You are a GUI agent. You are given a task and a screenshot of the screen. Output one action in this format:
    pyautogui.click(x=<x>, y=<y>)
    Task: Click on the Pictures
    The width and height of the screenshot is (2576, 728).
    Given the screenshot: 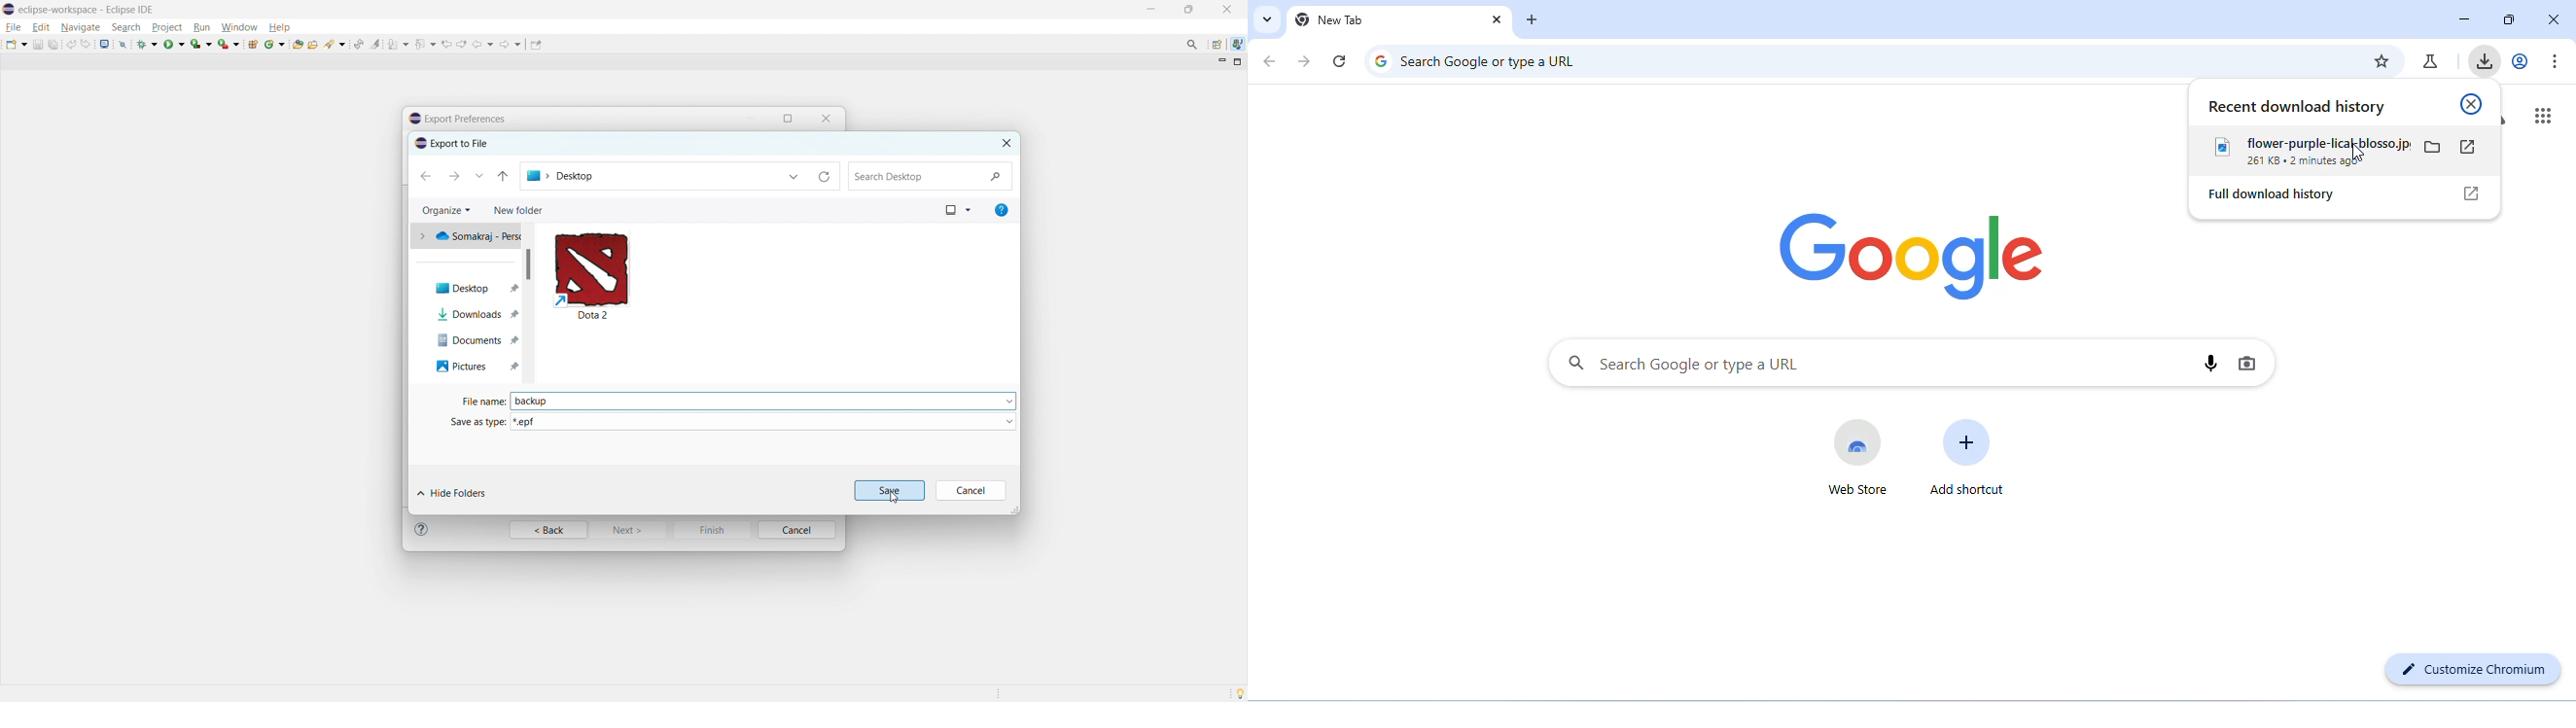 What is the action you would take?
    pyautogui.click(x=471, y=367)
    